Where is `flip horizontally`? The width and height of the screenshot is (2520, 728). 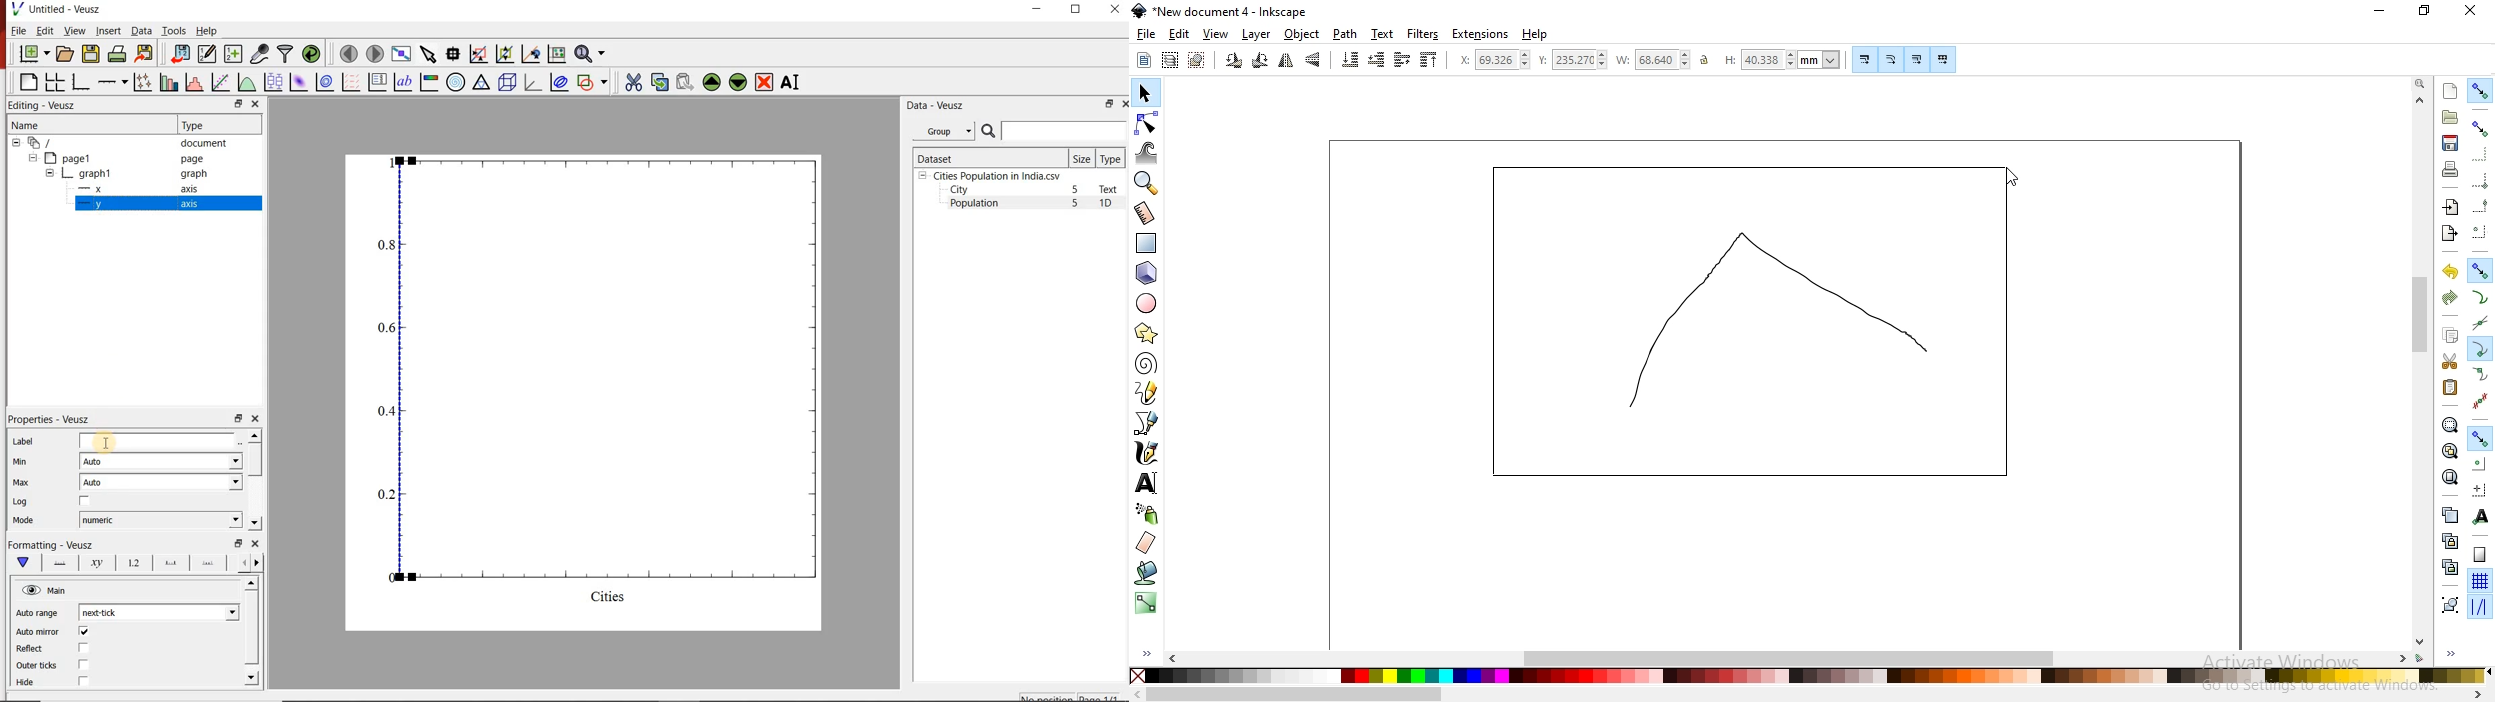
flip horizontally is located at coordinates (1285, 62).